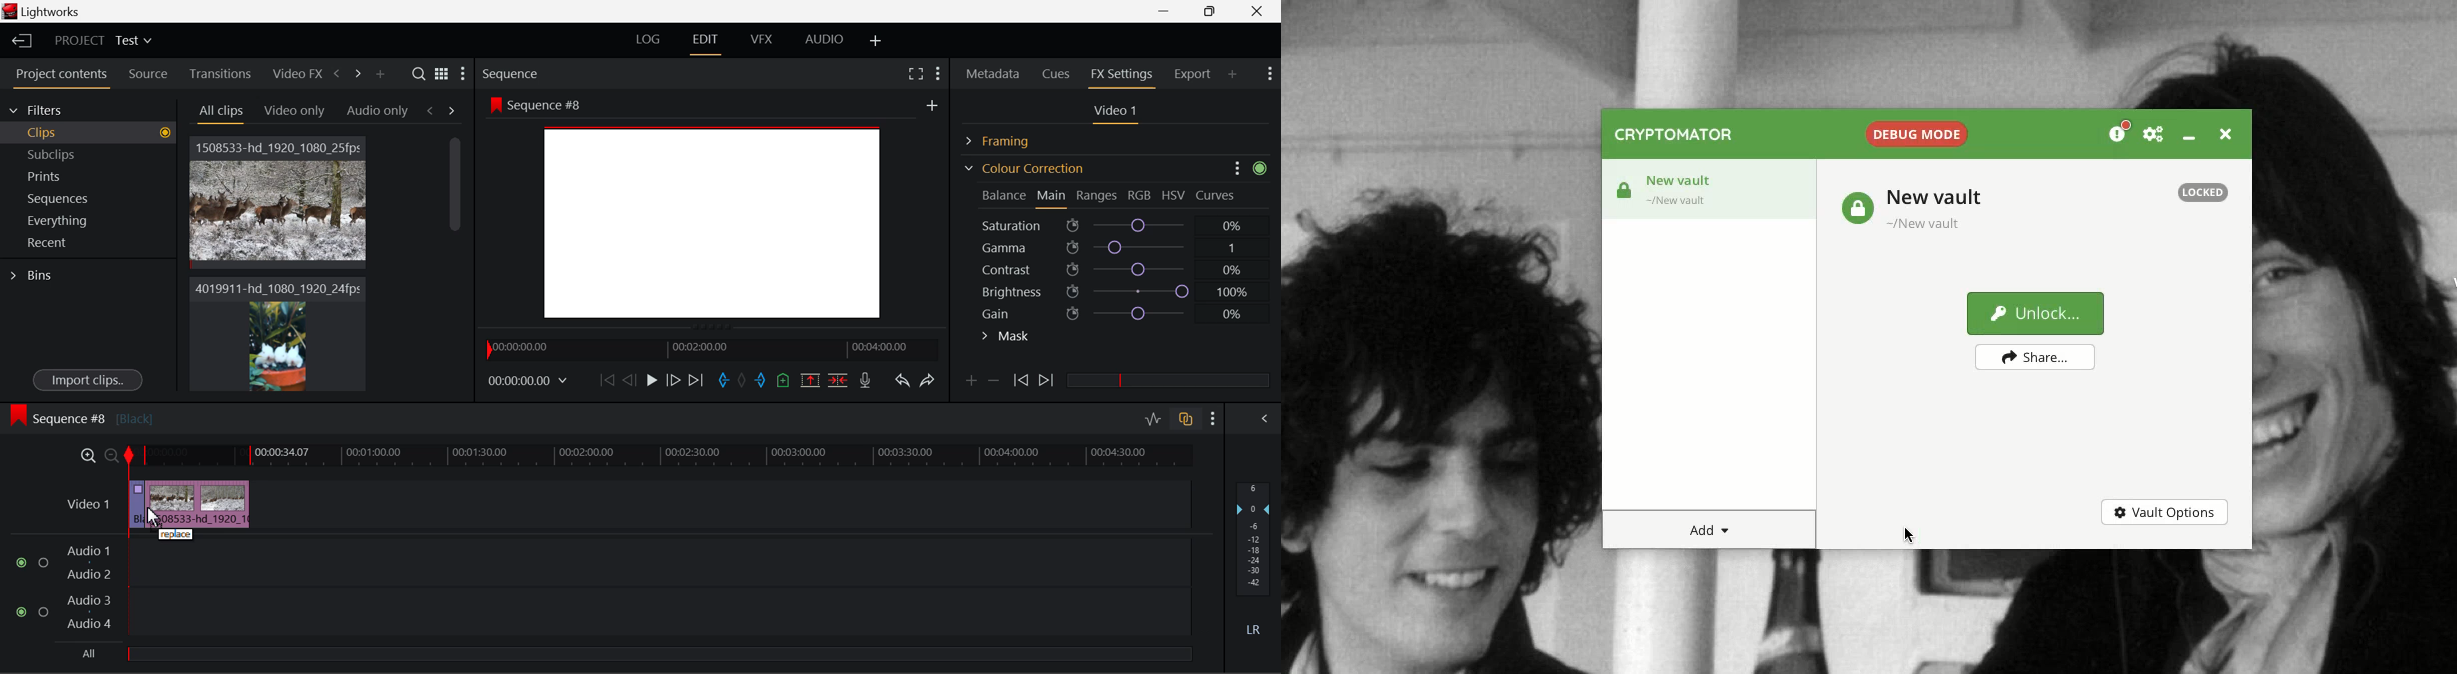  I want to click on Debug mode, so click(1917, 134).